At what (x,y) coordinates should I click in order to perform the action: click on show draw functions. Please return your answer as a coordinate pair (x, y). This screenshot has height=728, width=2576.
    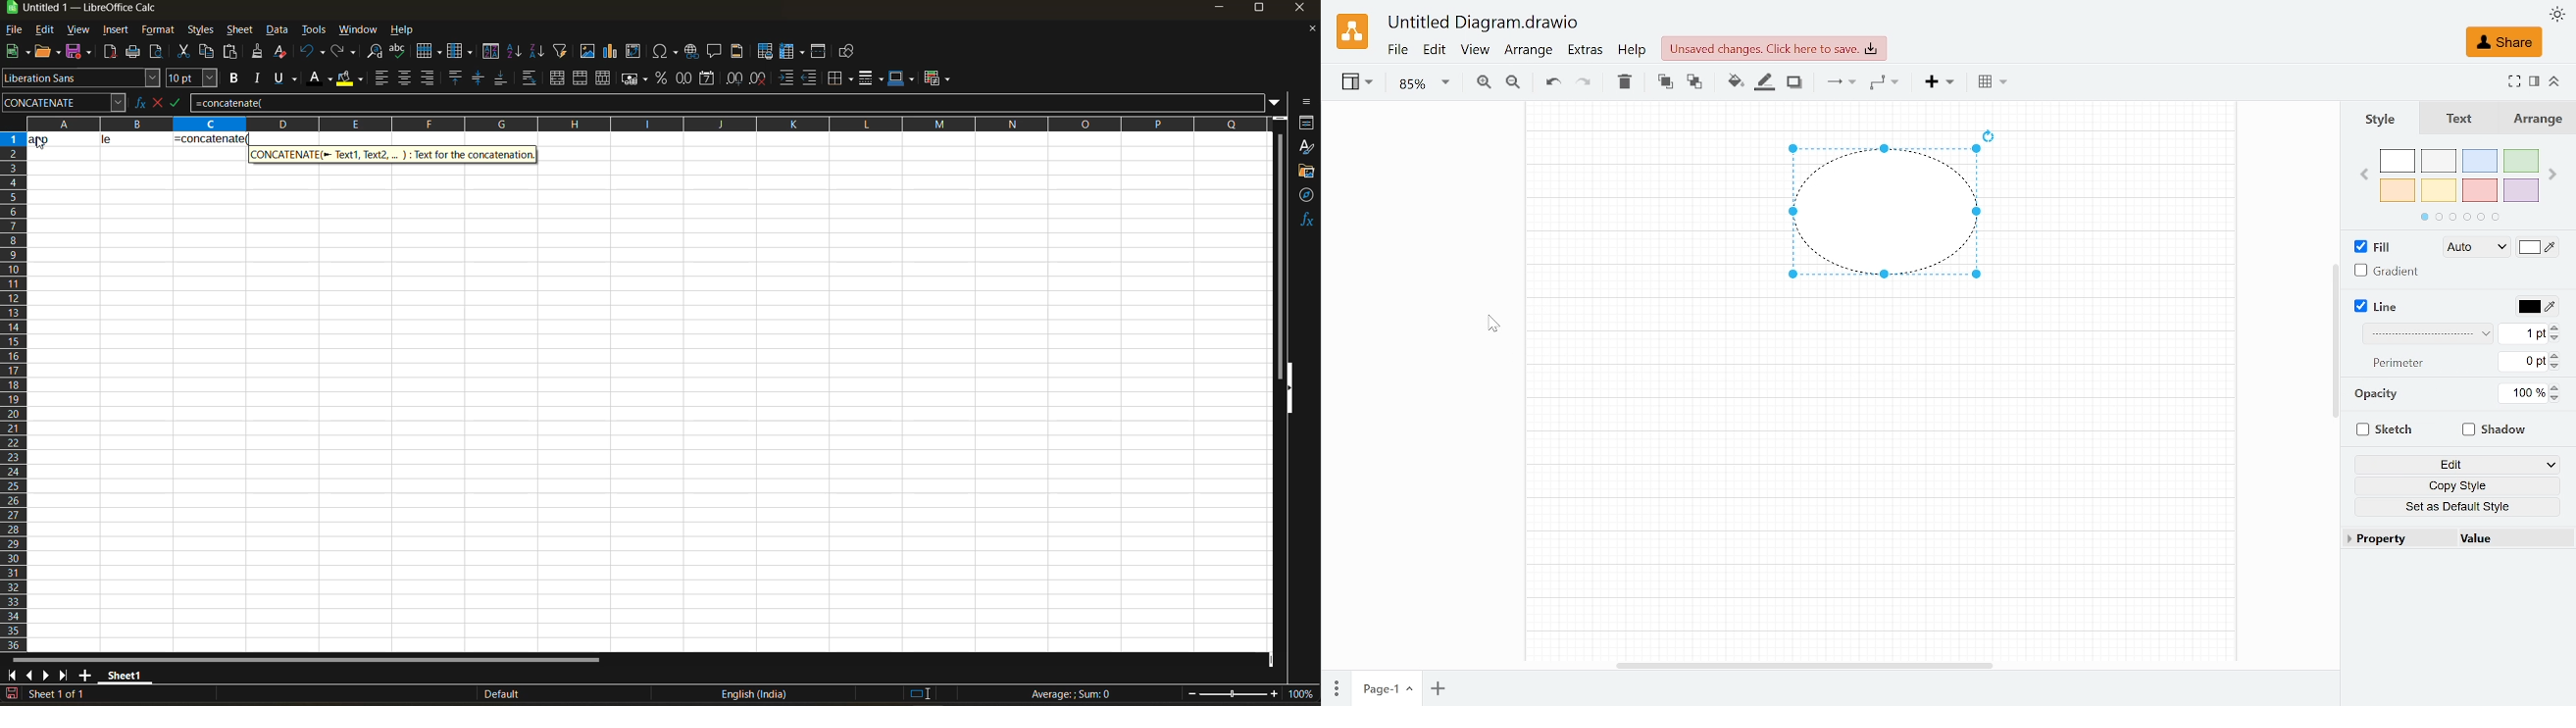
    Looking at the image, I should click on (844, 54).